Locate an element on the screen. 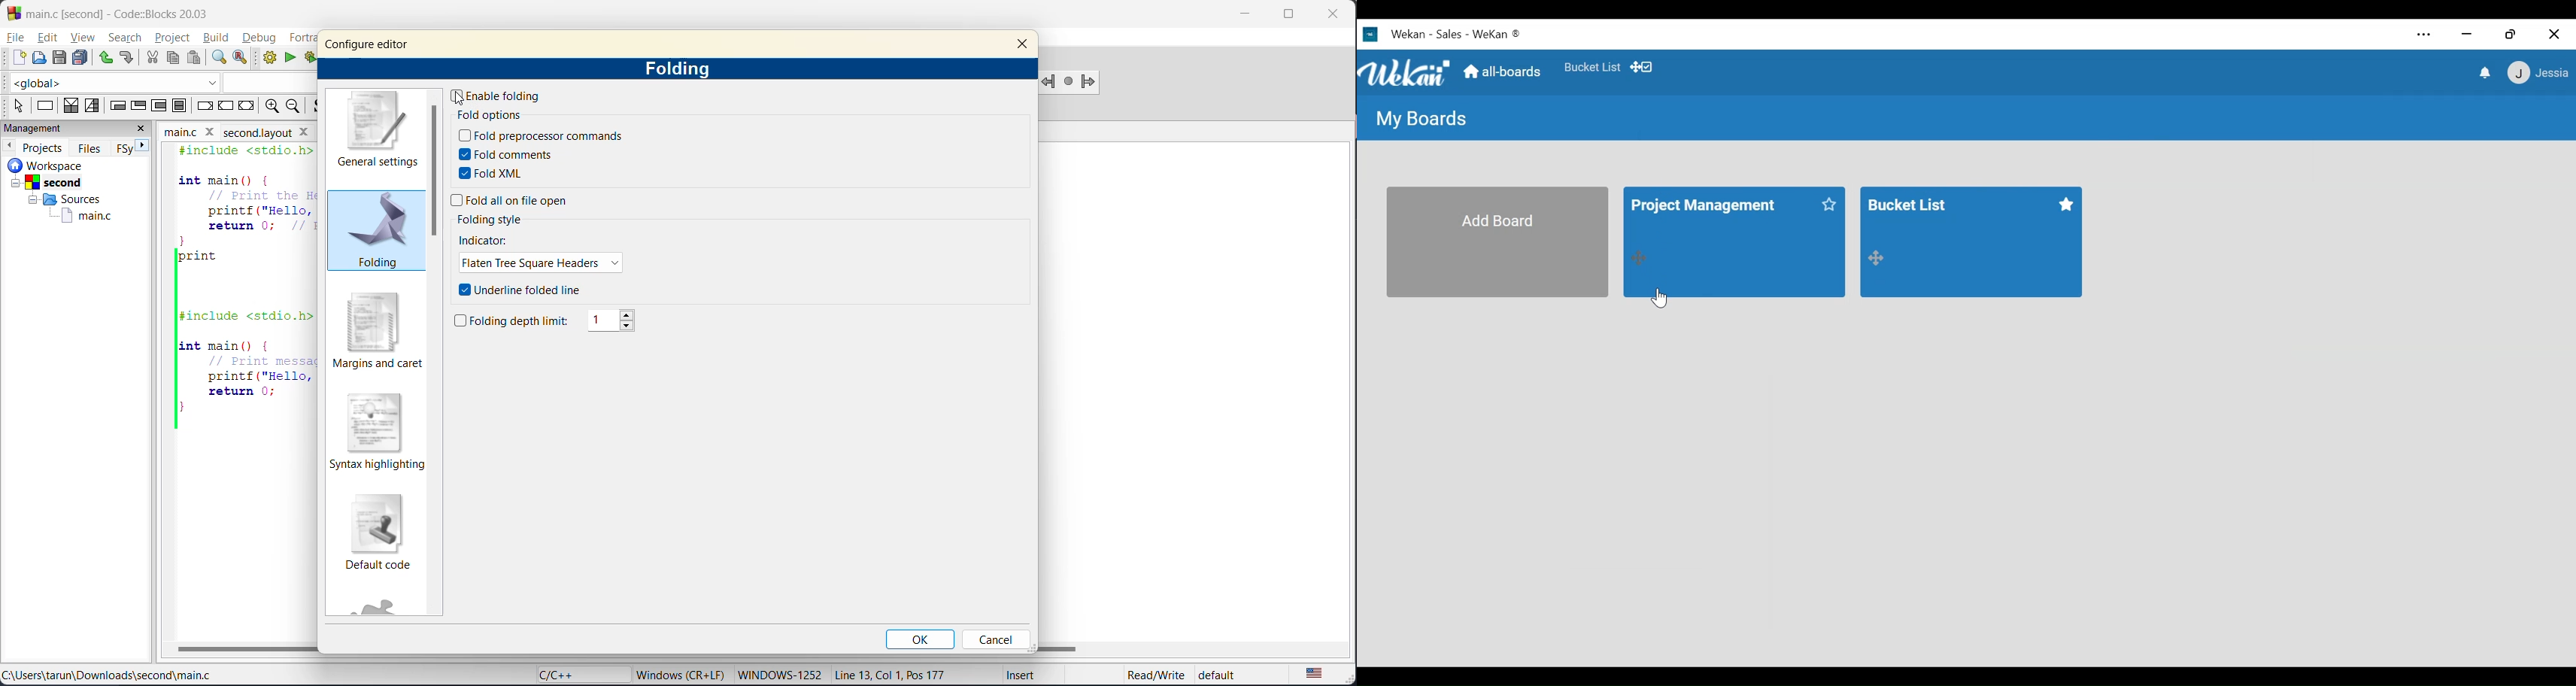  fold options is located at coordinates (501, 116).